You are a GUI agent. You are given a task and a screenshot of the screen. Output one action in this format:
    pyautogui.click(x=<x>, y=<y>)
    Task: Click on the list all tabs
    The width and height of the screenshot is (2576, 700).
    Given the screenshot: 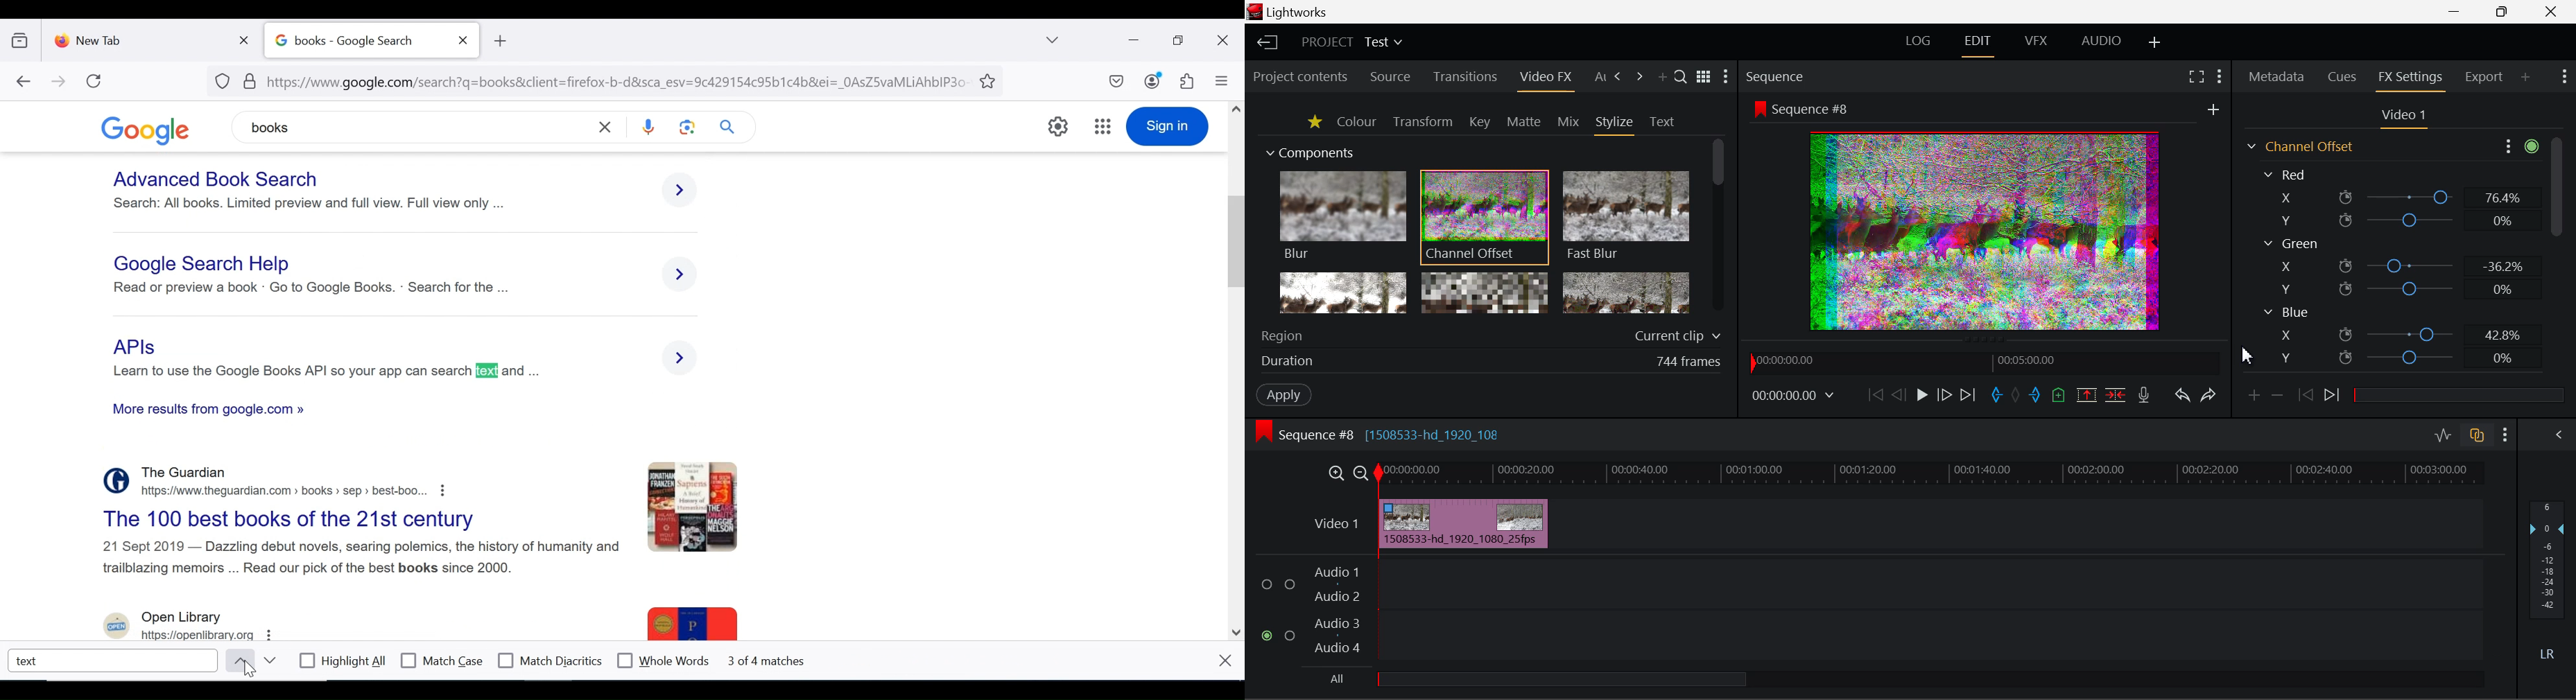 What is the action you would take?
    pyautogui.click(x=1054, y=40)
    